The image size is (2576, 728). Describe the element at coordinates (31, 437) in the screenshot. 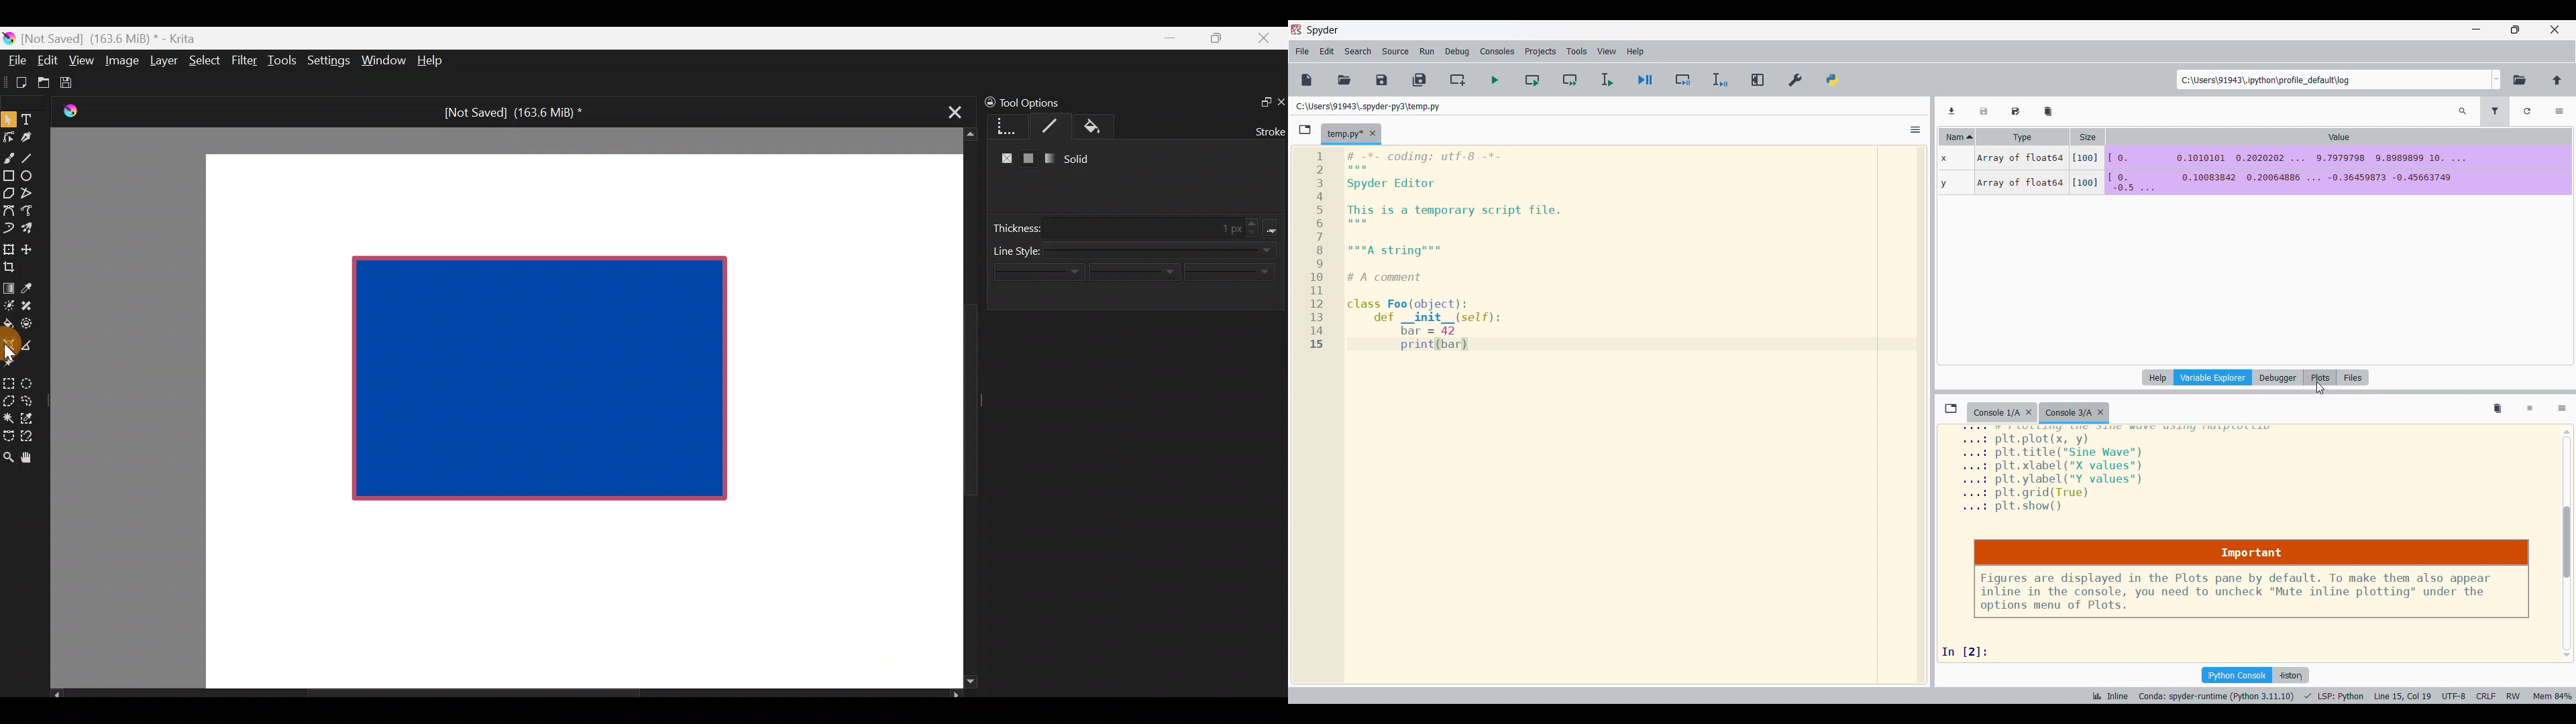

I see `Magnetic curve selection tool` at that location.